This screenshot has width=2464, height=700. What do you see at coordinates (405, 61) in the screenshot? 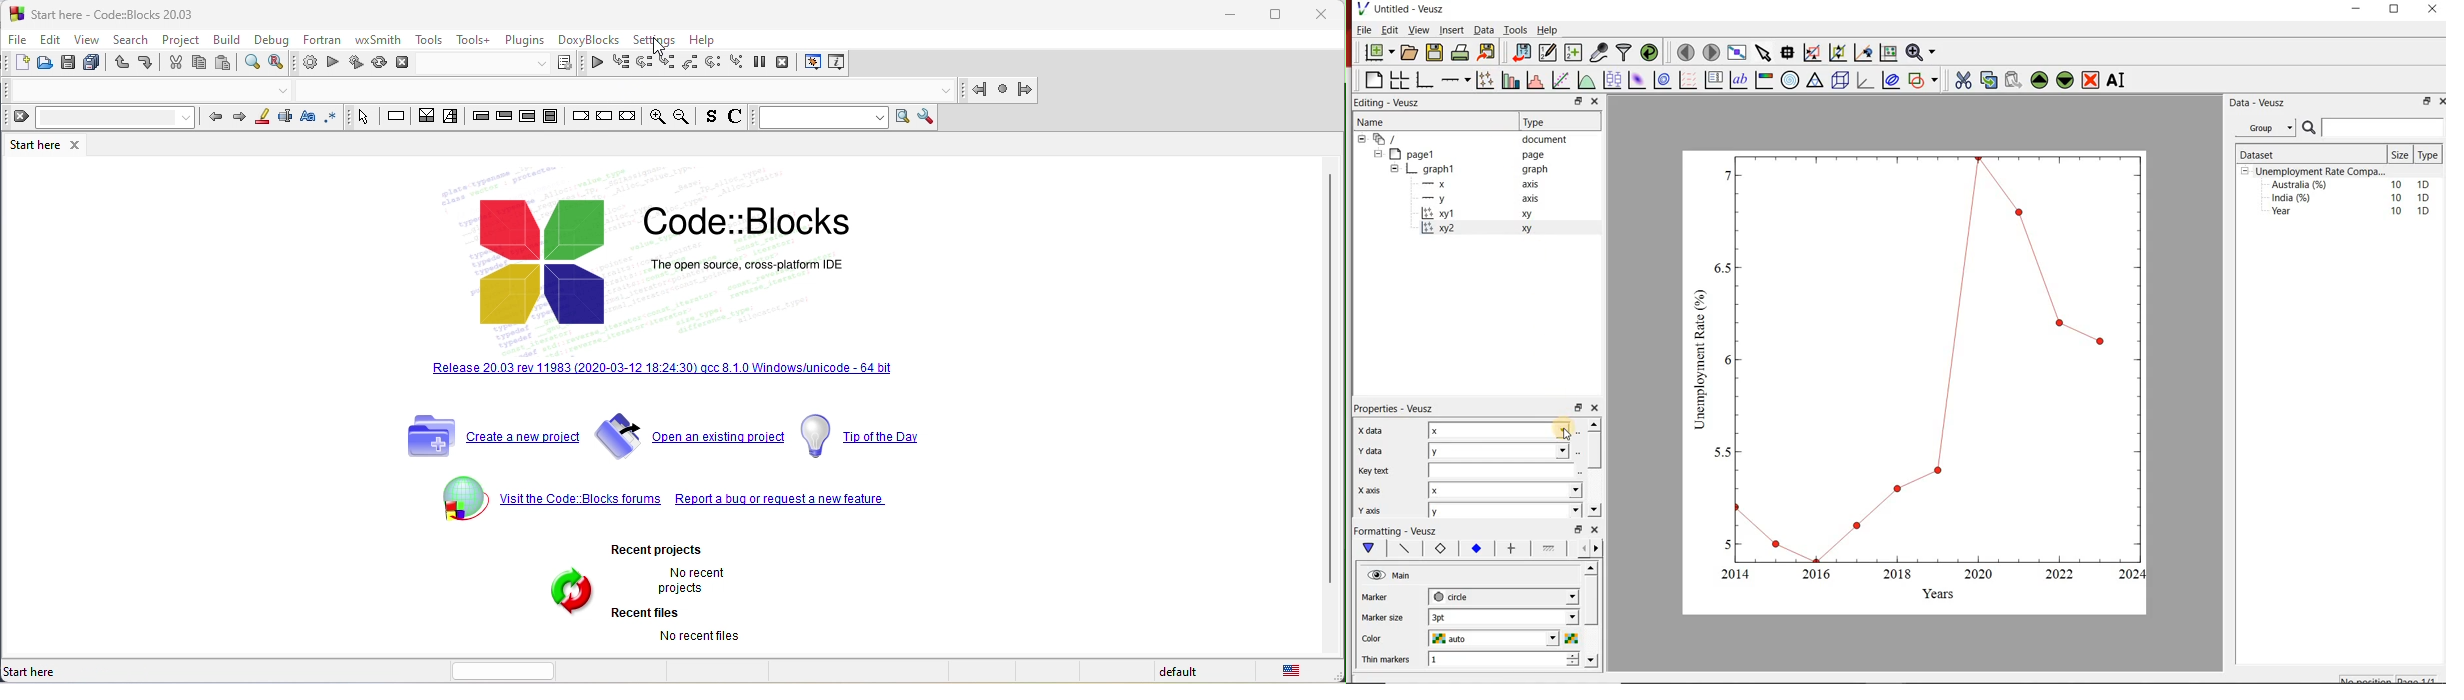
I see `abort` at bounding box center [405, 61].